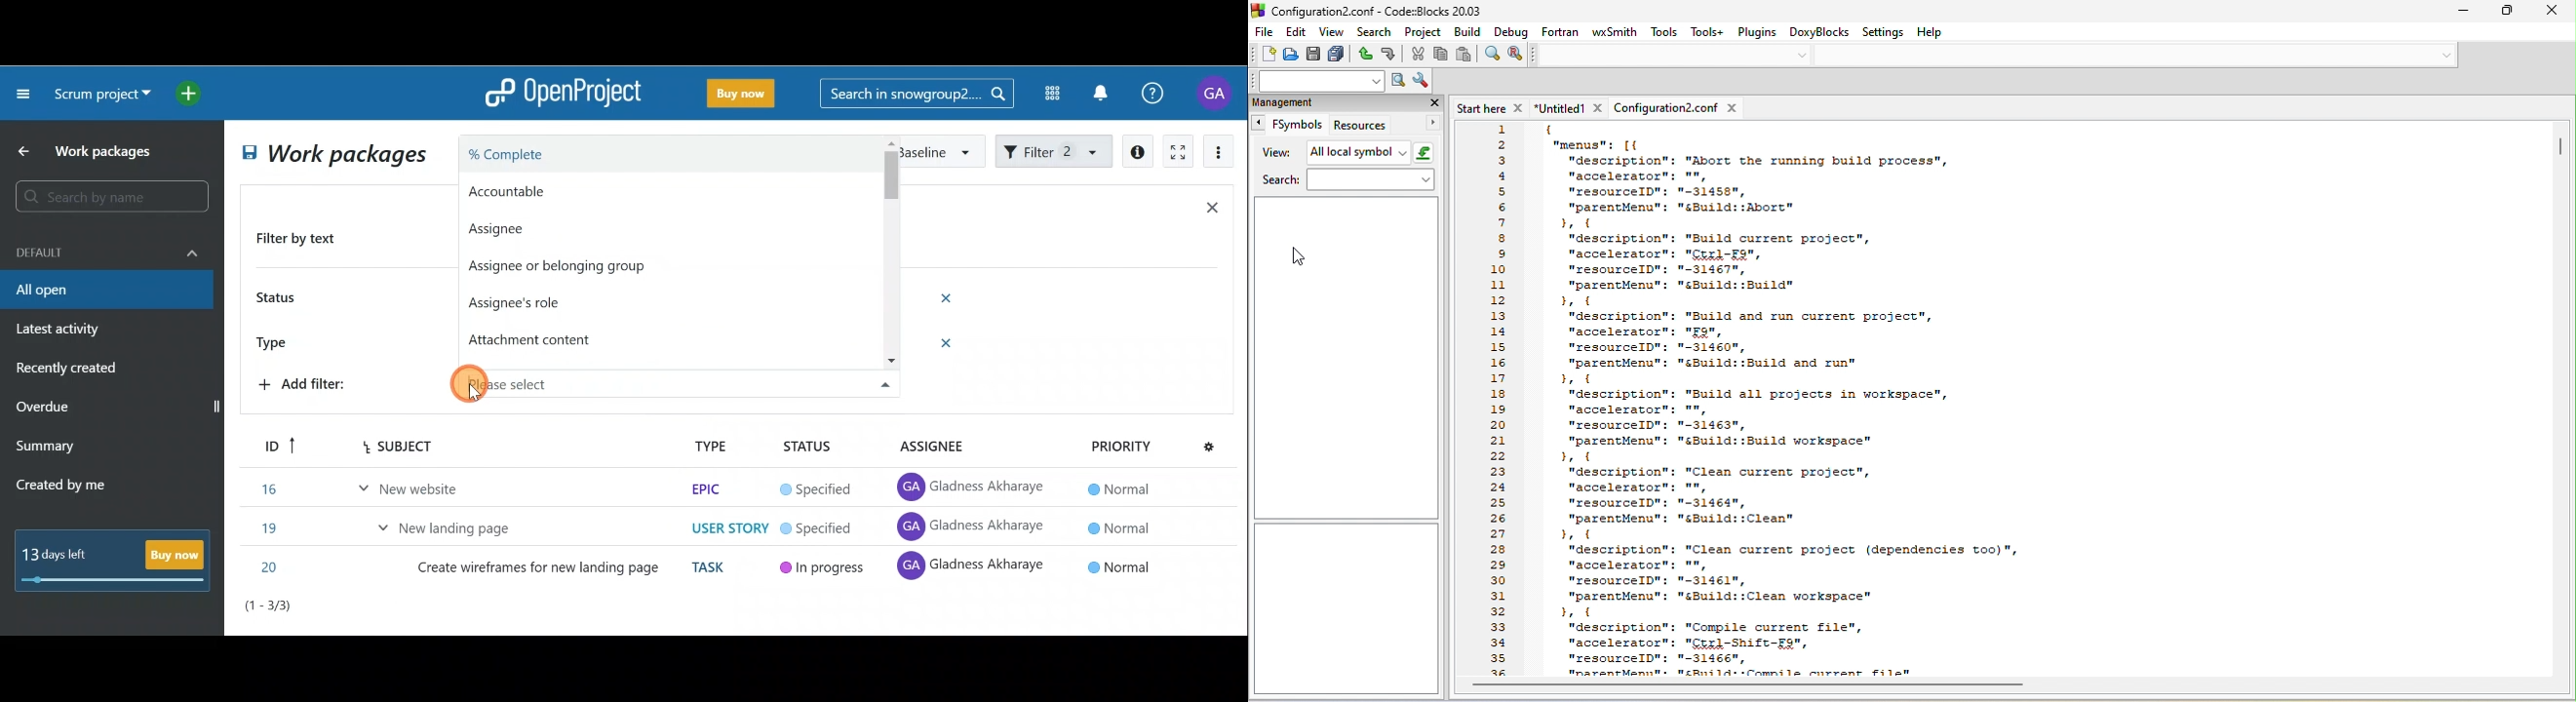 This screenshot has width=2576, height=728. Describe the element at coordinates (1680, 108) in the screenshot. I see `Configuration2.conf` at that location.